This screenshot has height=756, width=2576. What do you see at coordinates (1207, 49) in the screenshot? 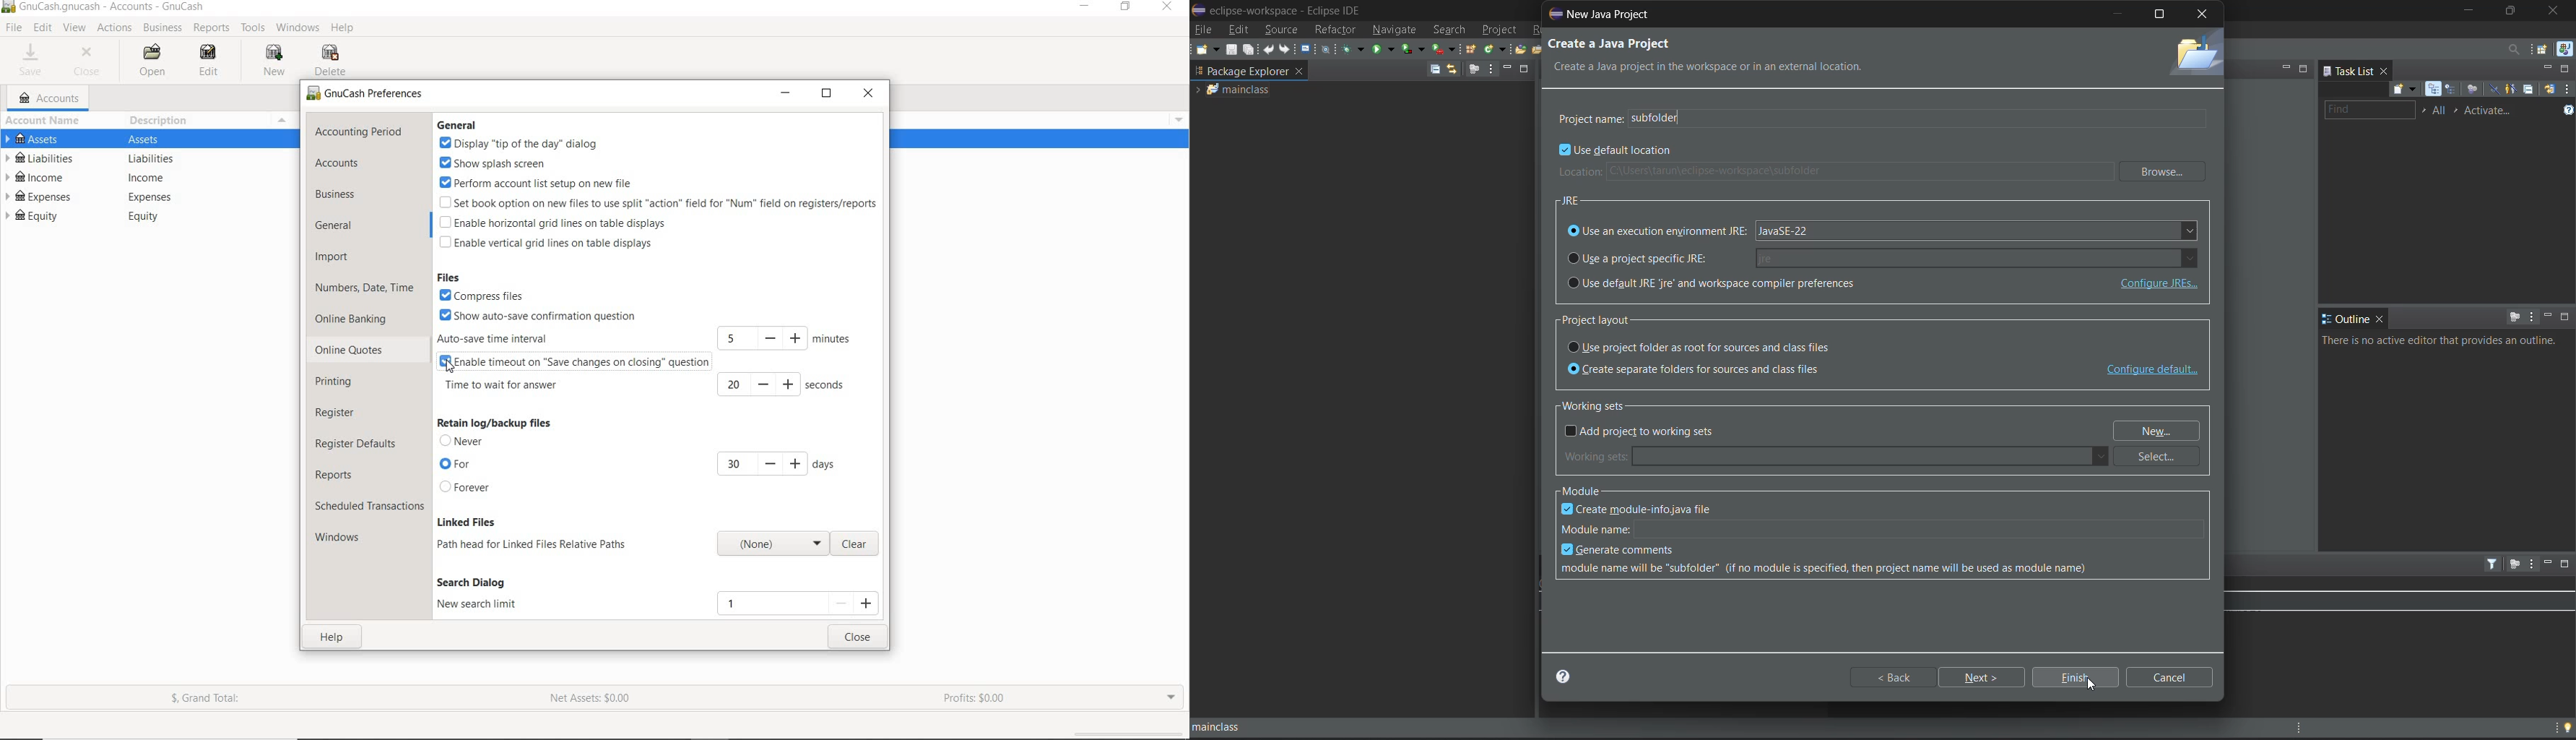
I see `new` at bounding box center [1207, 49].